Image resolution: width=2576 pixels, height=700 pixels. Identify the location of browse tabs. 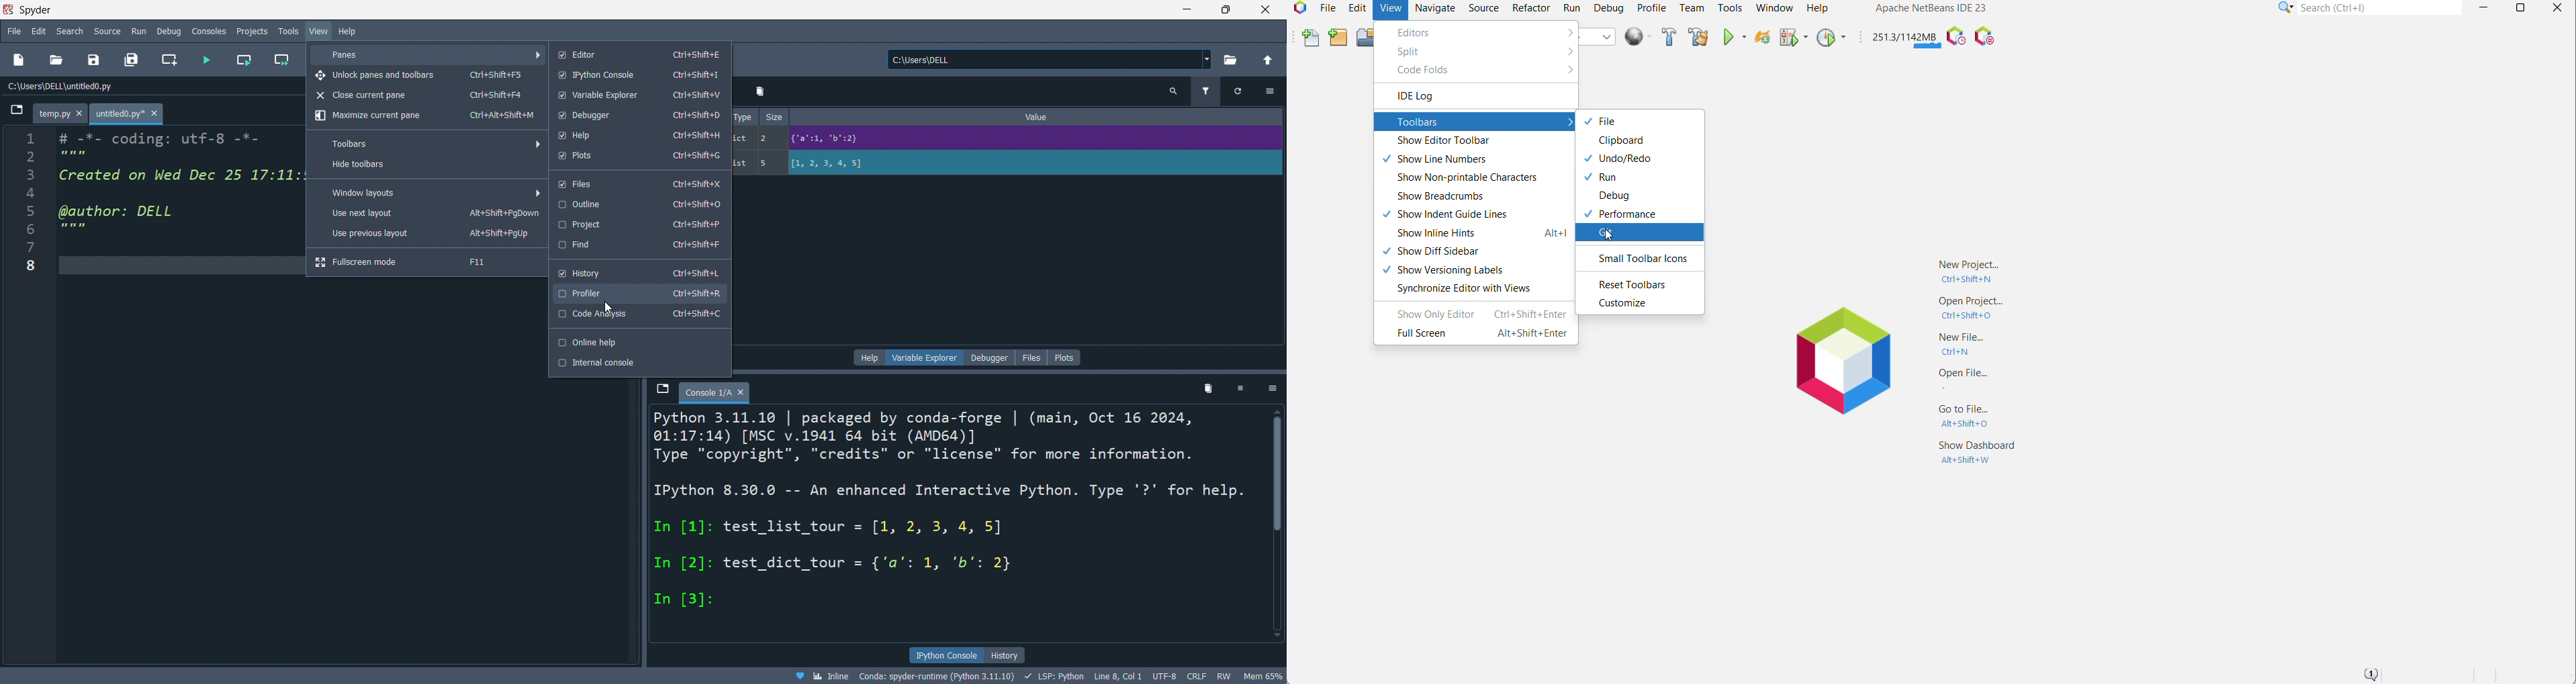
(17, 113).